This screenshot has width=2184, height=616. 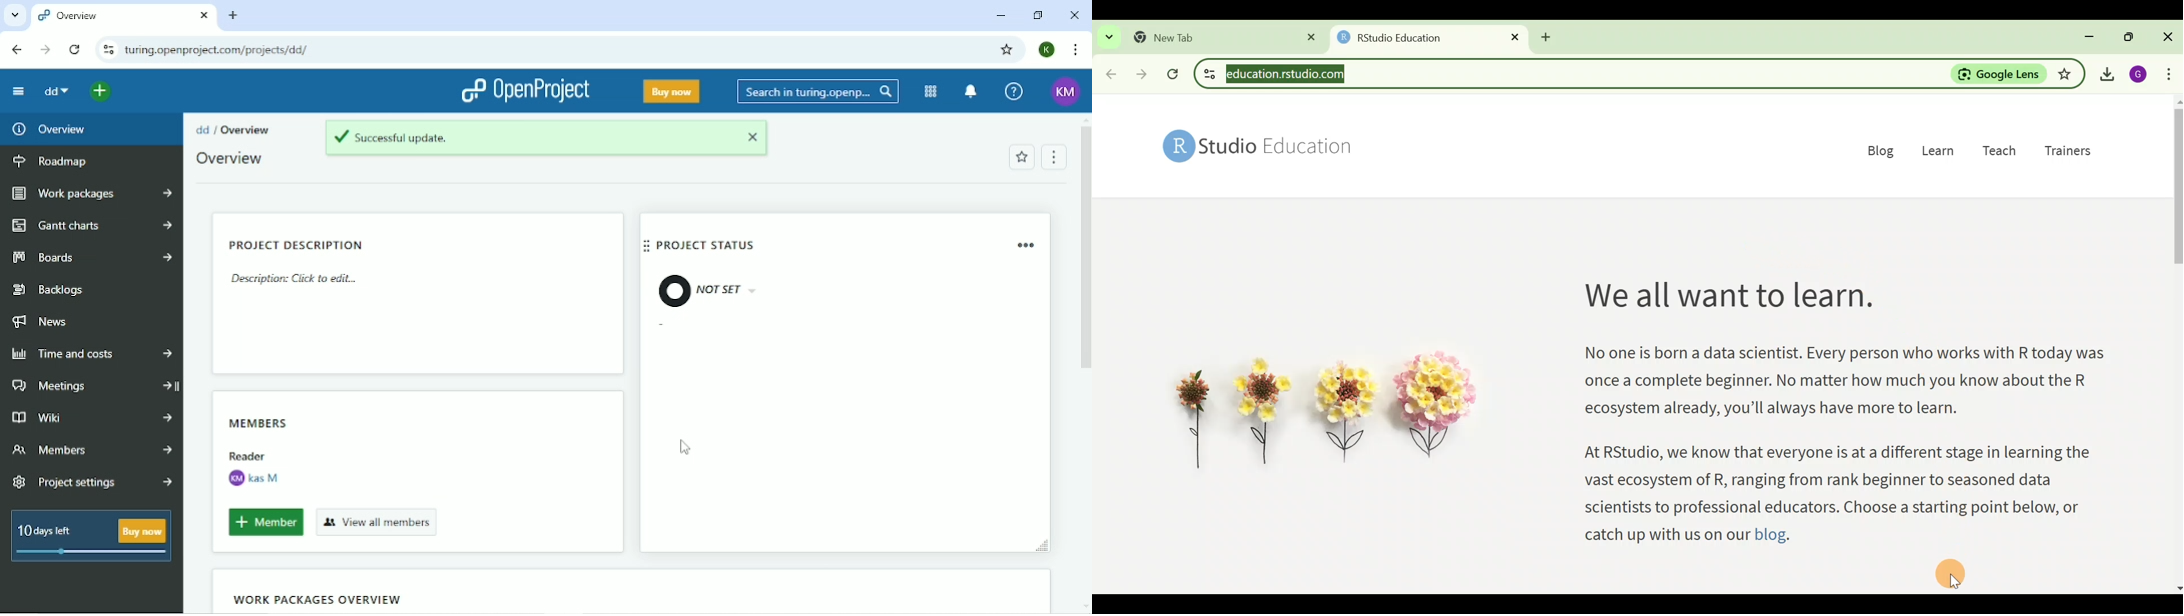 I want to click on View site information, so click(x=107, y=50).